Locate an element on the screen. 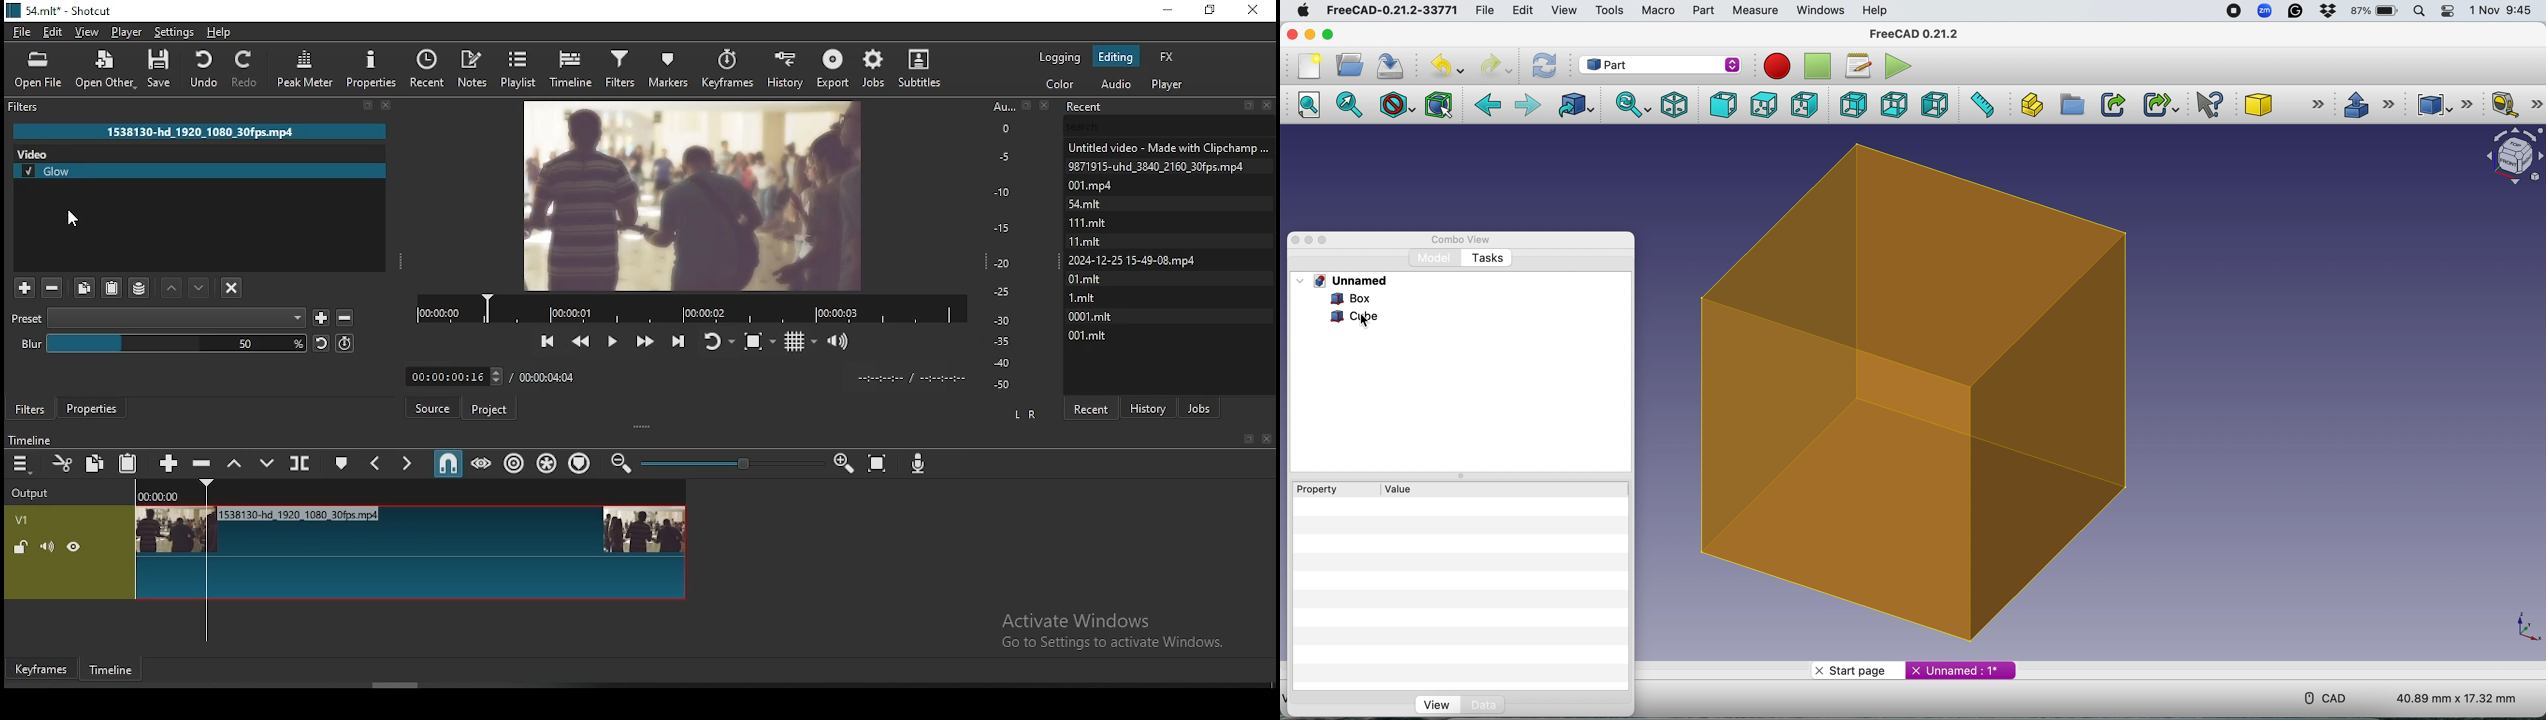 Image resolution: width=2548 pixels, height=728 pixels. remove selected filter is located at coordinates (54, 289).